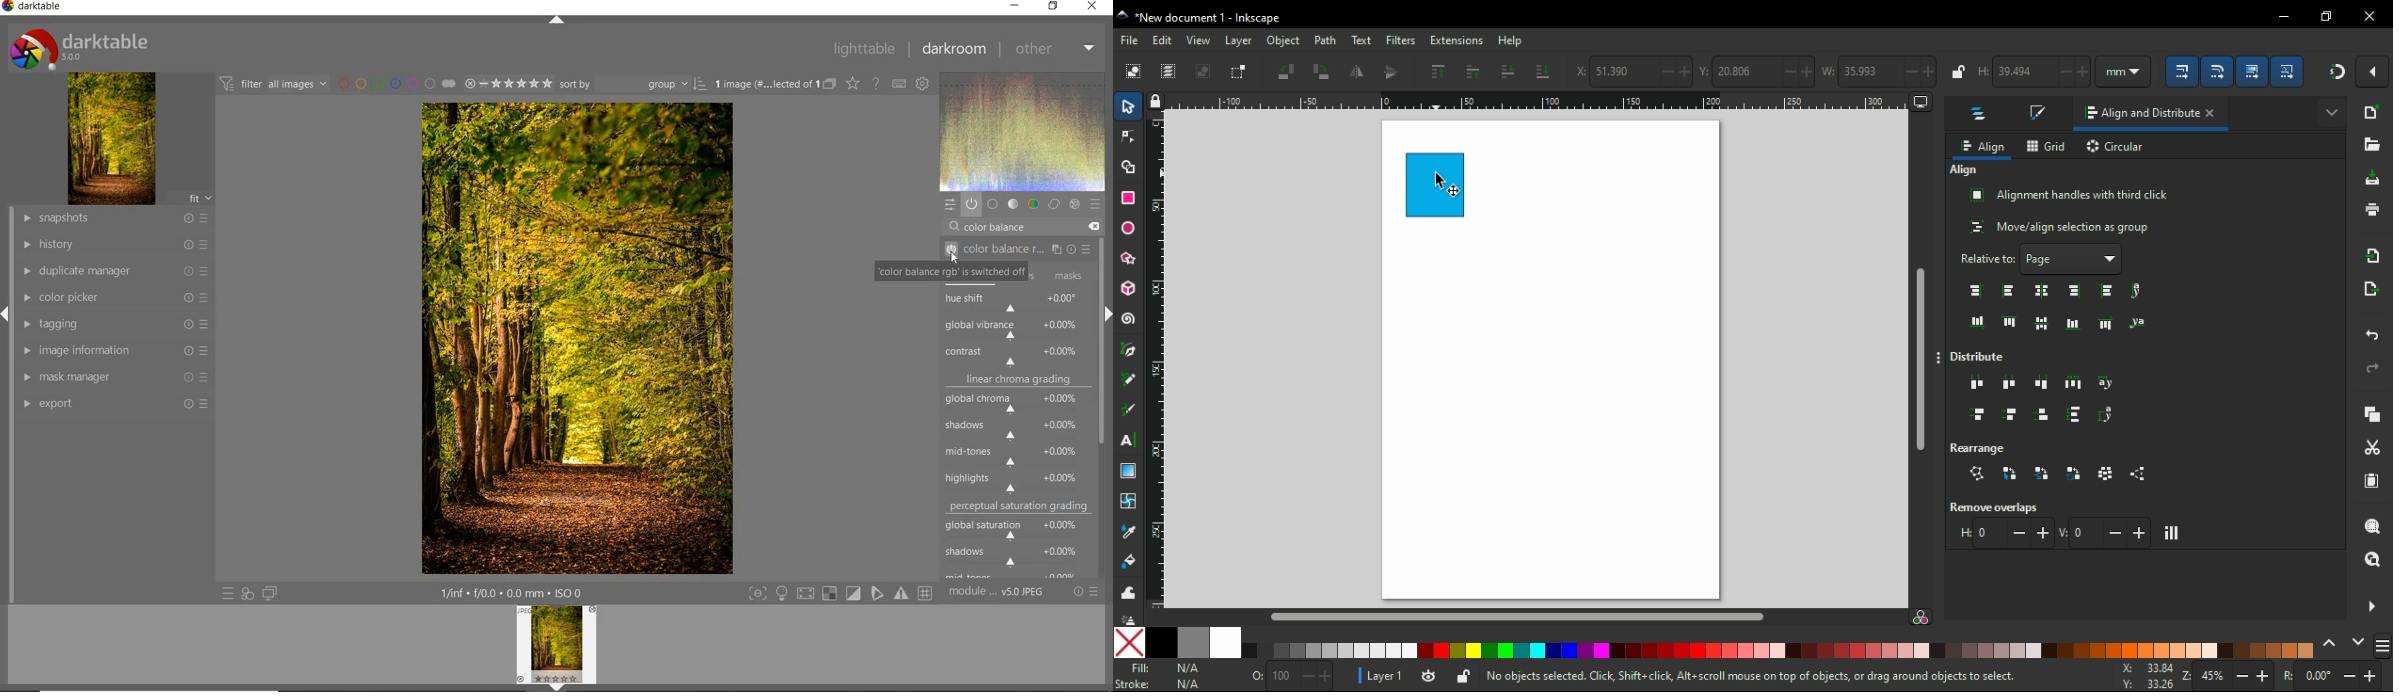 Image resolution: width=2408 pixels, height=700 pixels. I want to click on selected images, so click(764, 84).